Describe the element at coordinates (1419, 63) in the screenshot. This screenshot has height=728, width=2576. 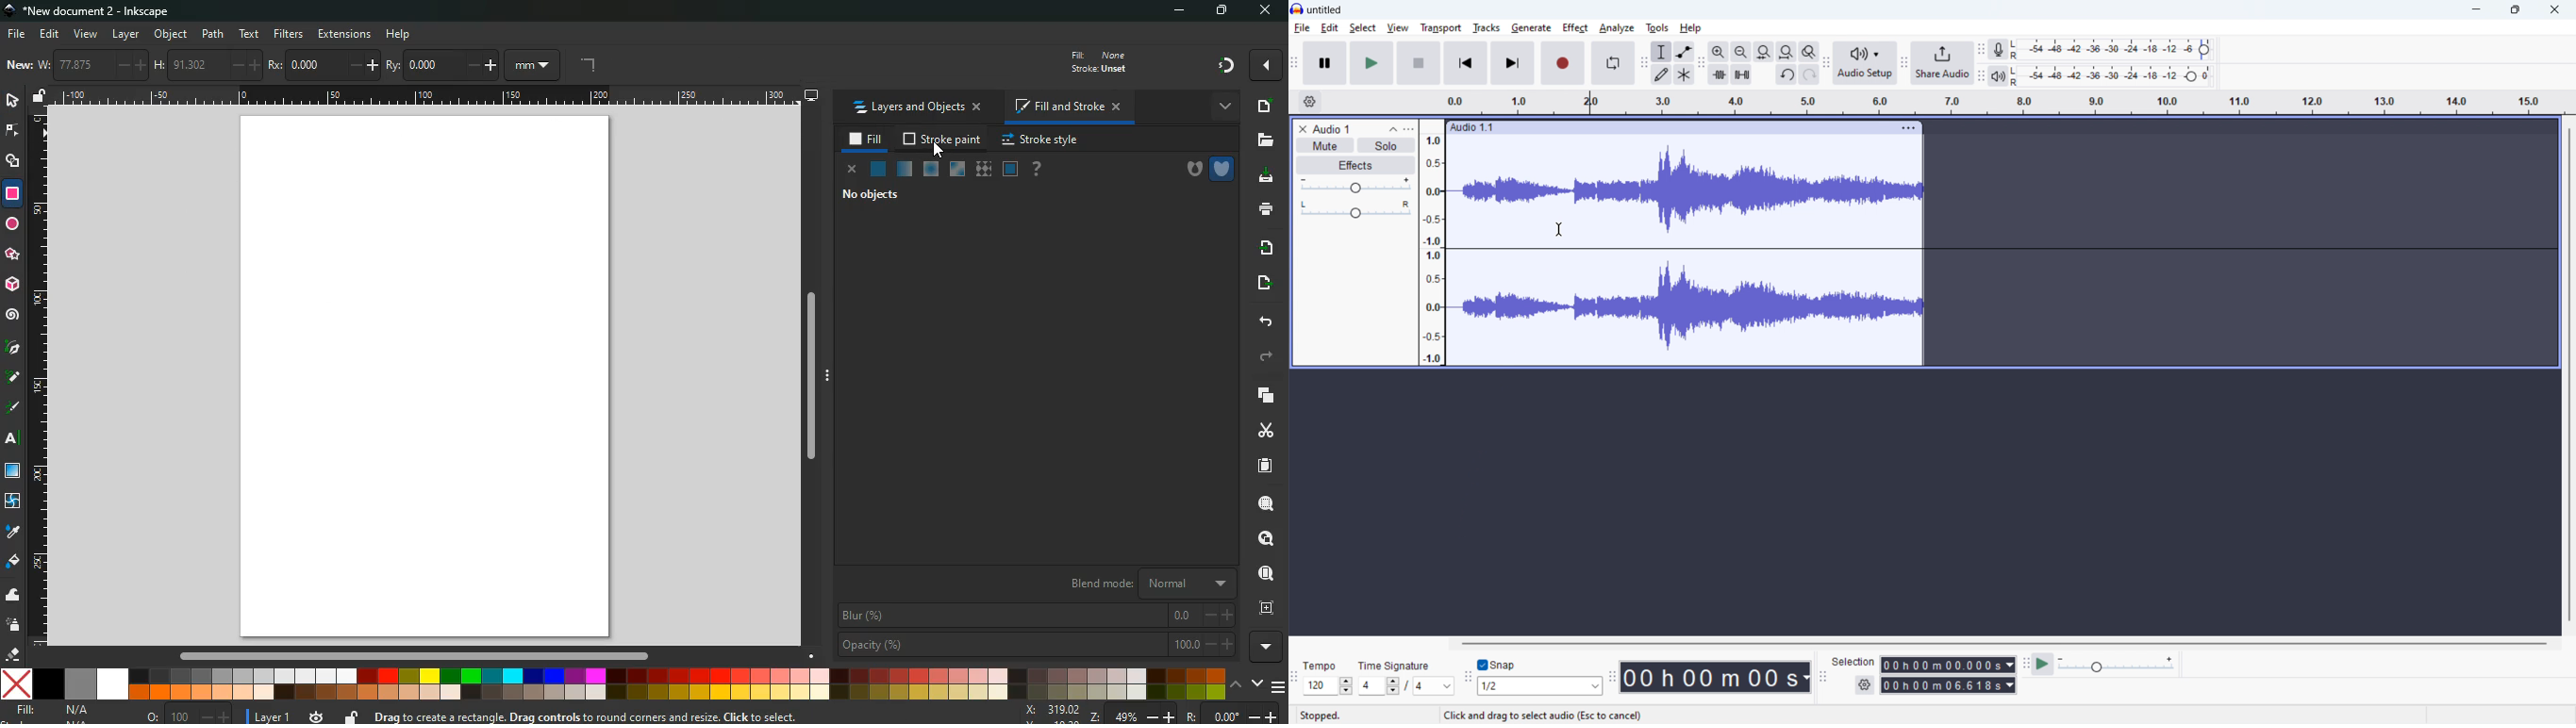
I see `stop` at that location.